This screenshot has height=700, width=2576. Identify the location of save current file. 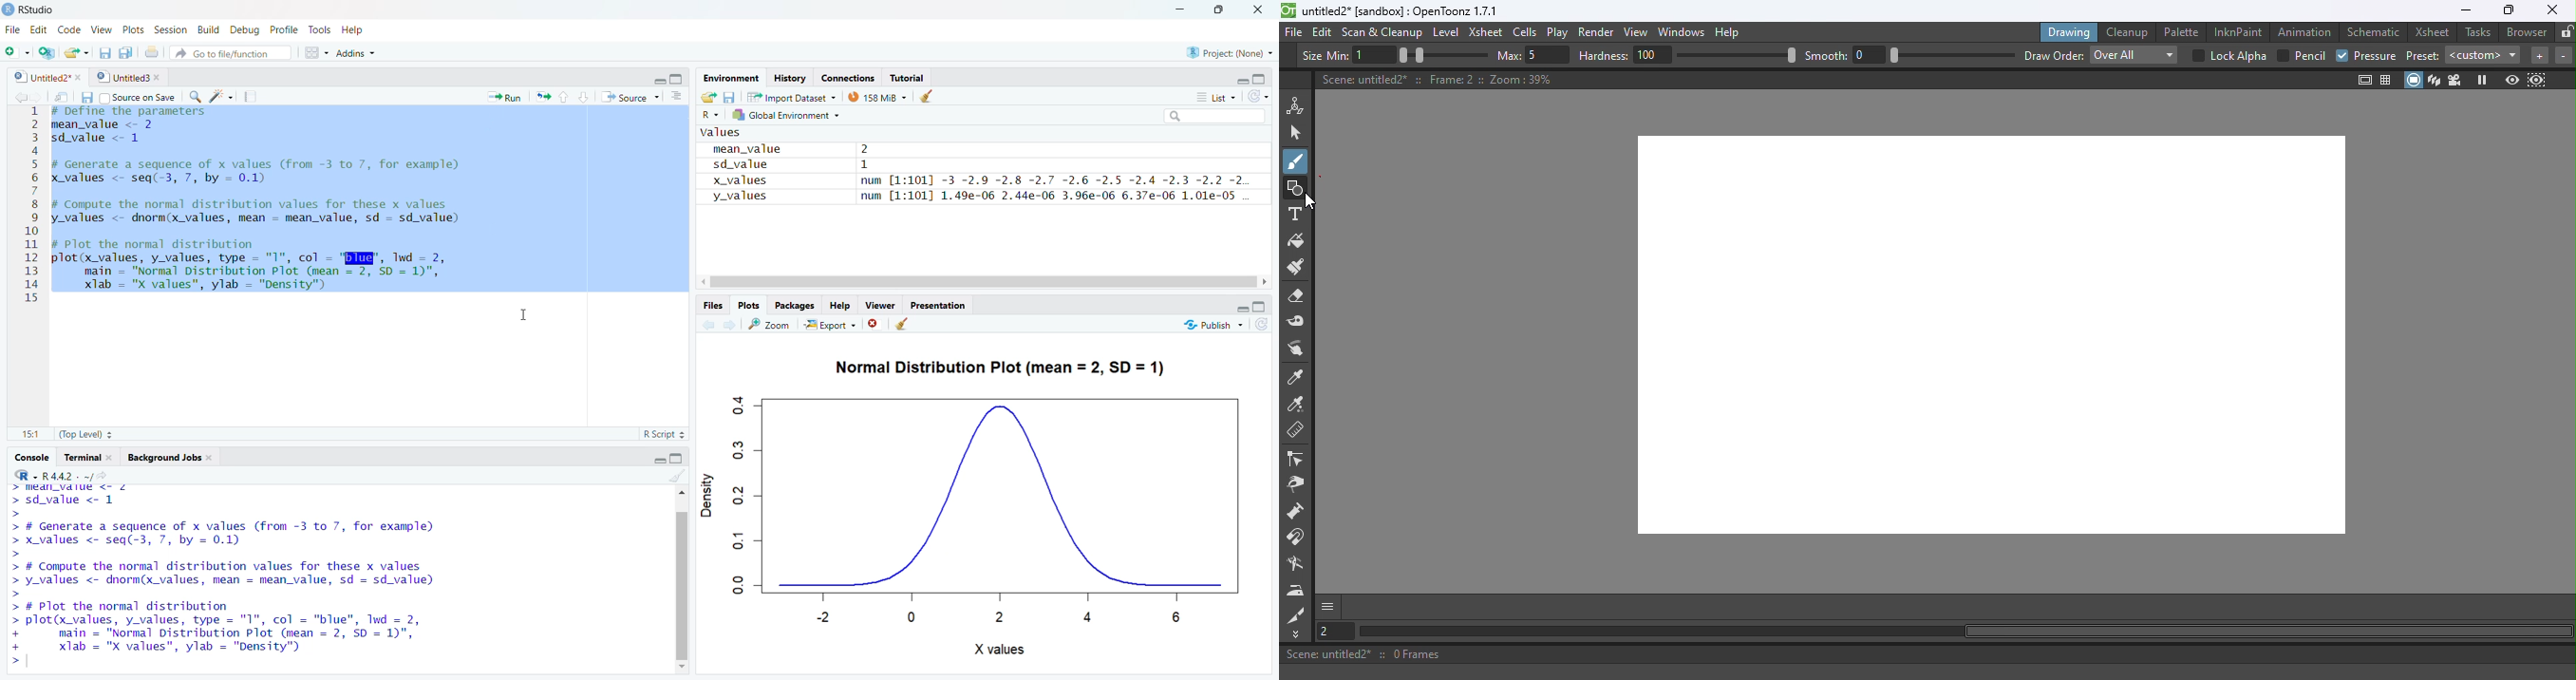
(105, 51).